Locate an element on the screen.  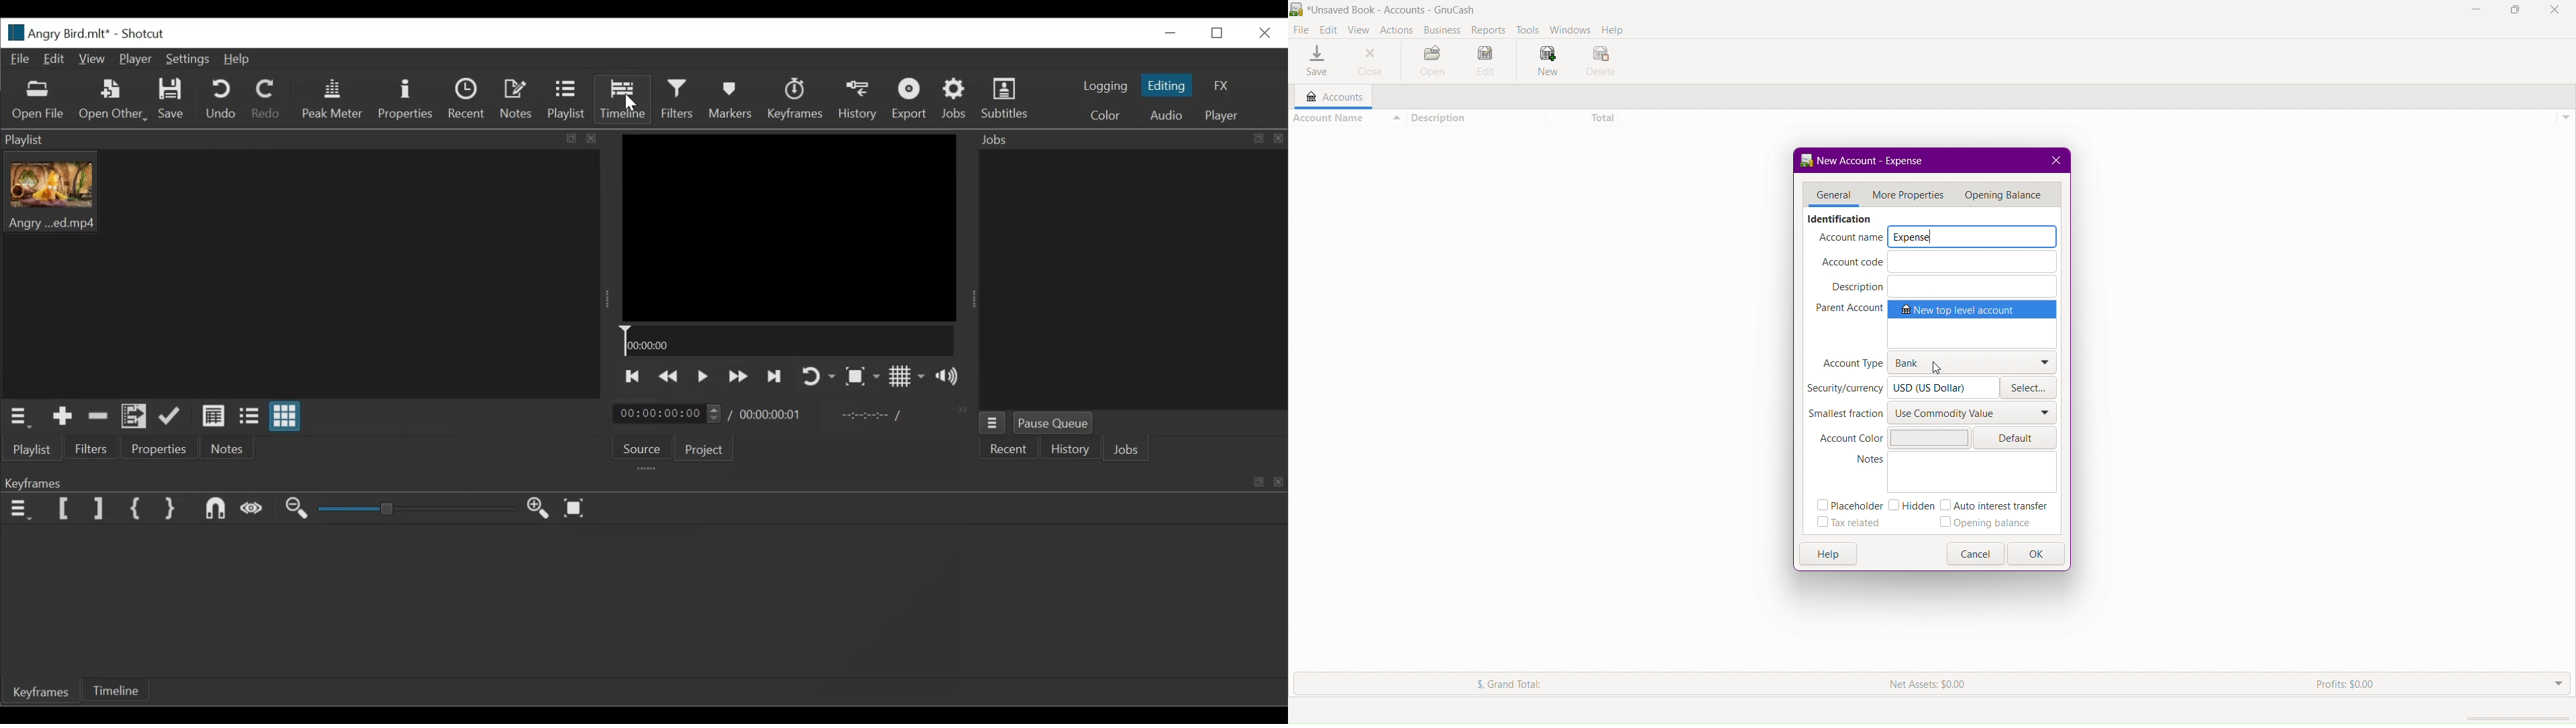
Zoom keyframe out is located at coordinates (295, 511).